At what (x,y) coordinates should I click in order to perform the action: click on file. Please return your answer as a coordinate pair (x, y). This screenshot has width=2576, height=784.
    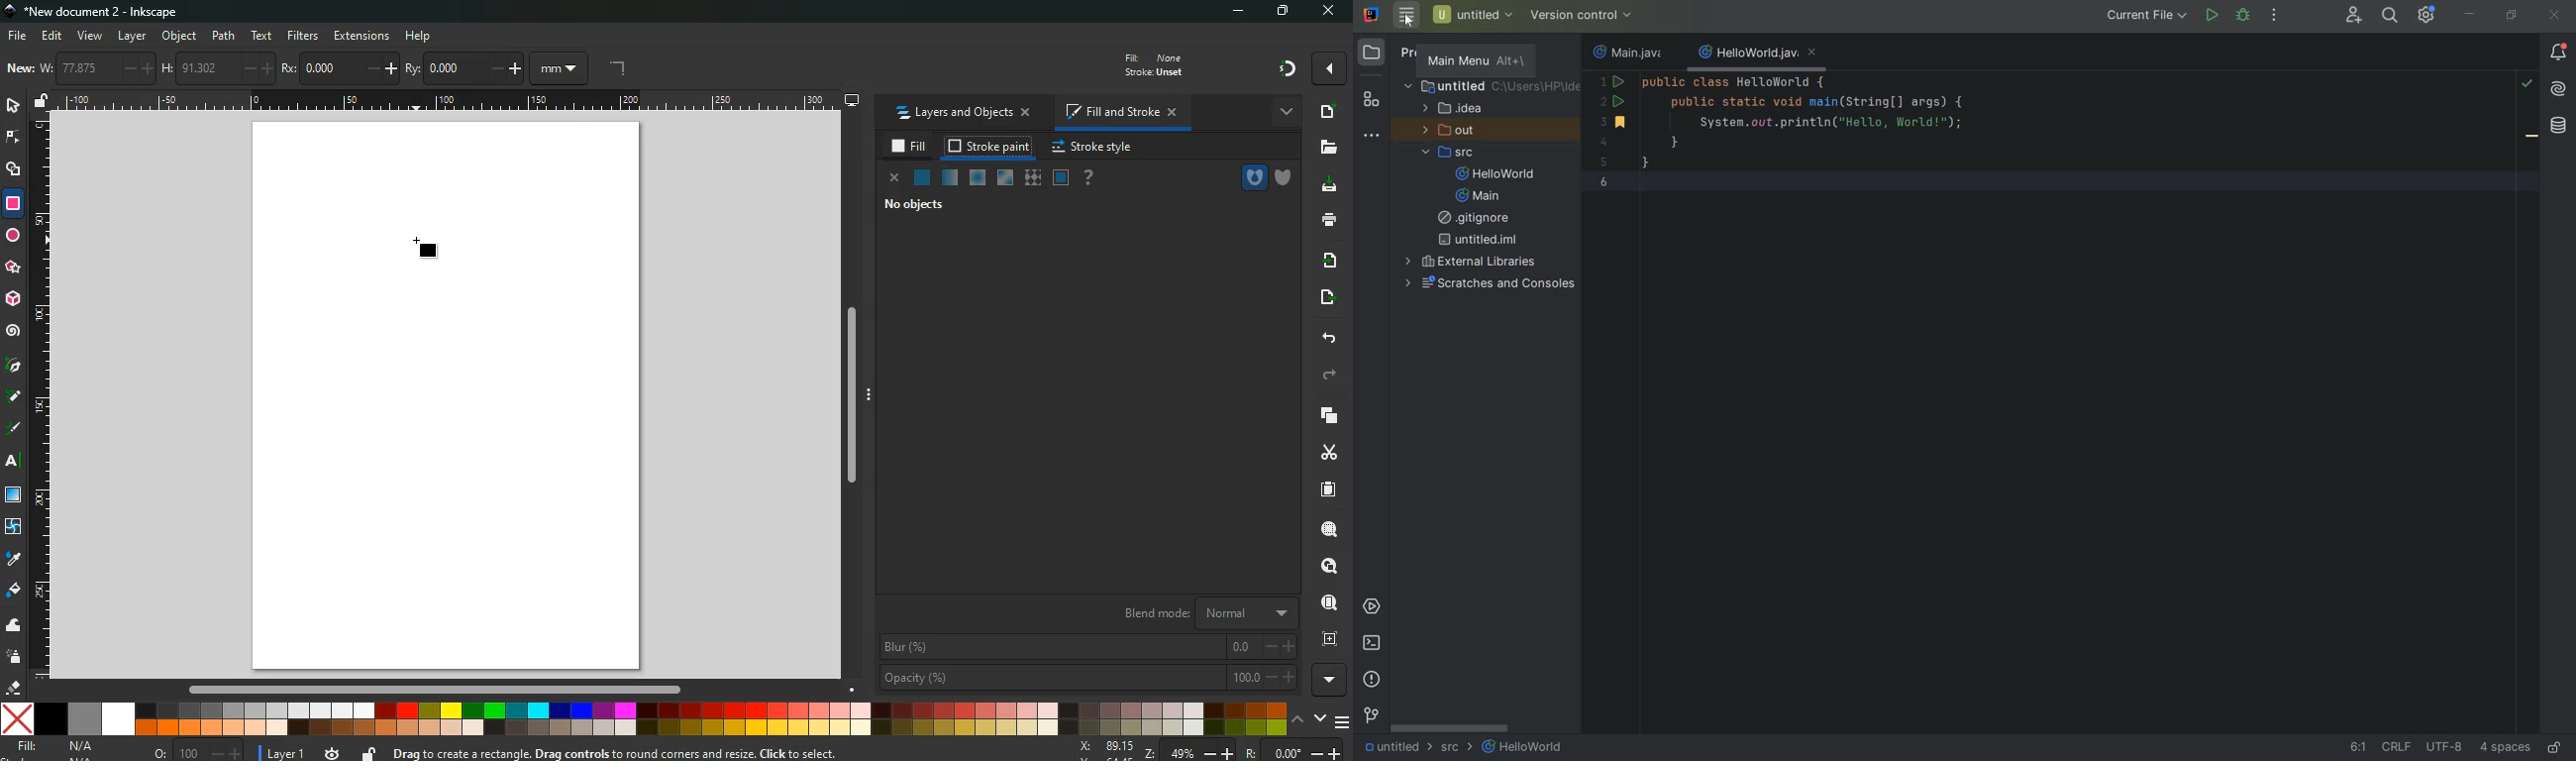
    Looking at the image, I should click on (18, 35).